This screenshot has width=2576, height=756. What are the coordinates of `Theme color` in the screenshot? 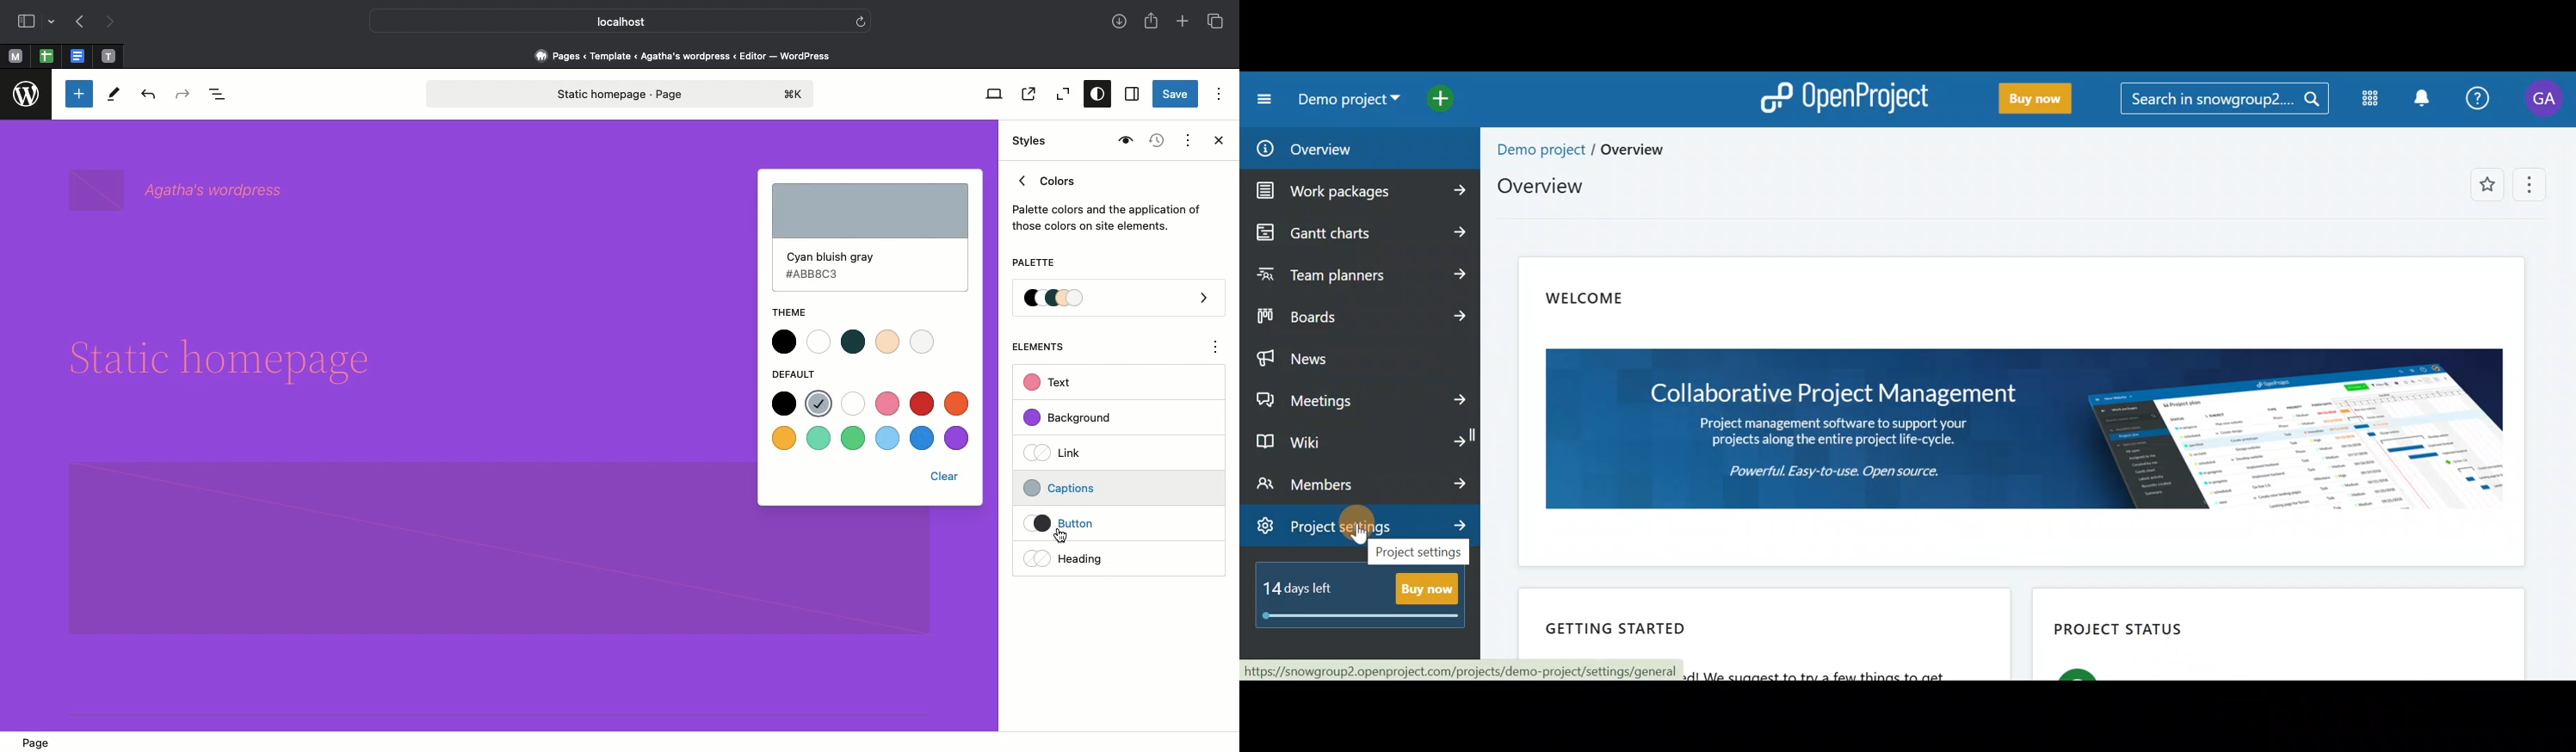 It's located at (852, 341).